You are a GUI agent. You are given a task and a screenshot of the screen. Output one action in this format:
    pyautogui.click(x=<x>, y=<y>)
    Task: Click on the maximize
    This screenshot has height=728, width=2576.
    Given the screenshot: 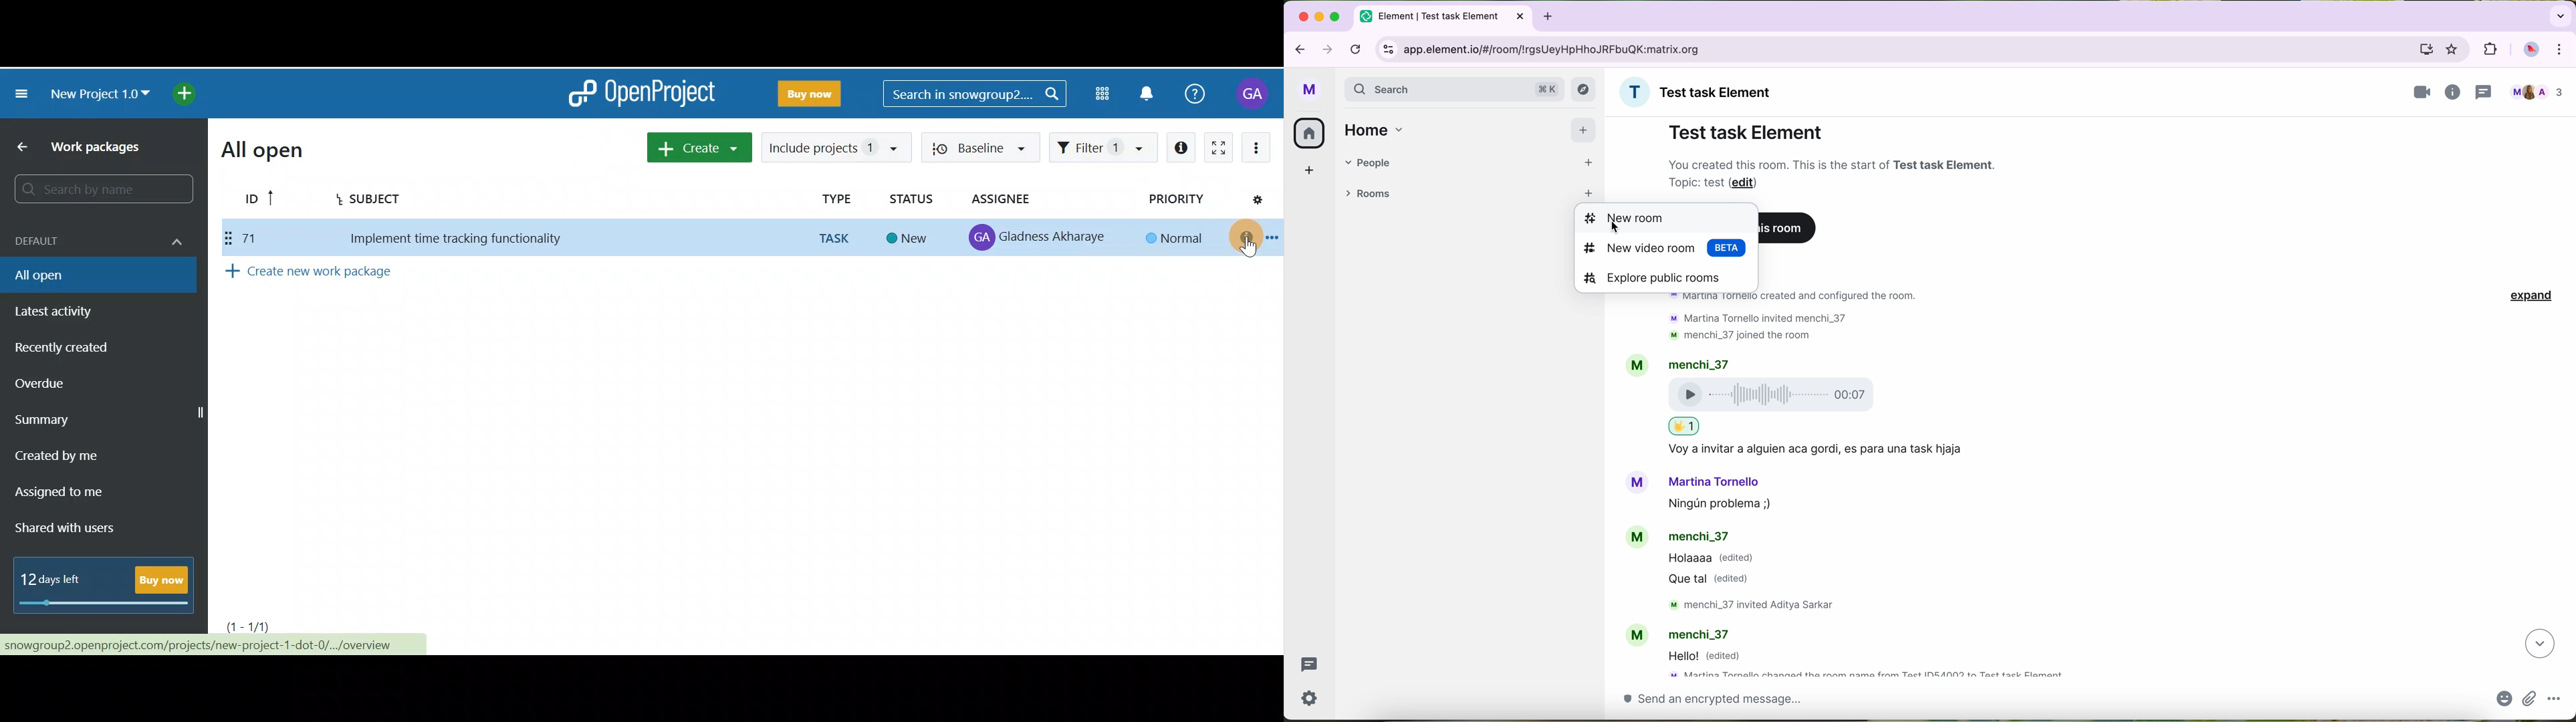 What is the action you would take?
    pyautogui.click(x=1336, y=16)
    